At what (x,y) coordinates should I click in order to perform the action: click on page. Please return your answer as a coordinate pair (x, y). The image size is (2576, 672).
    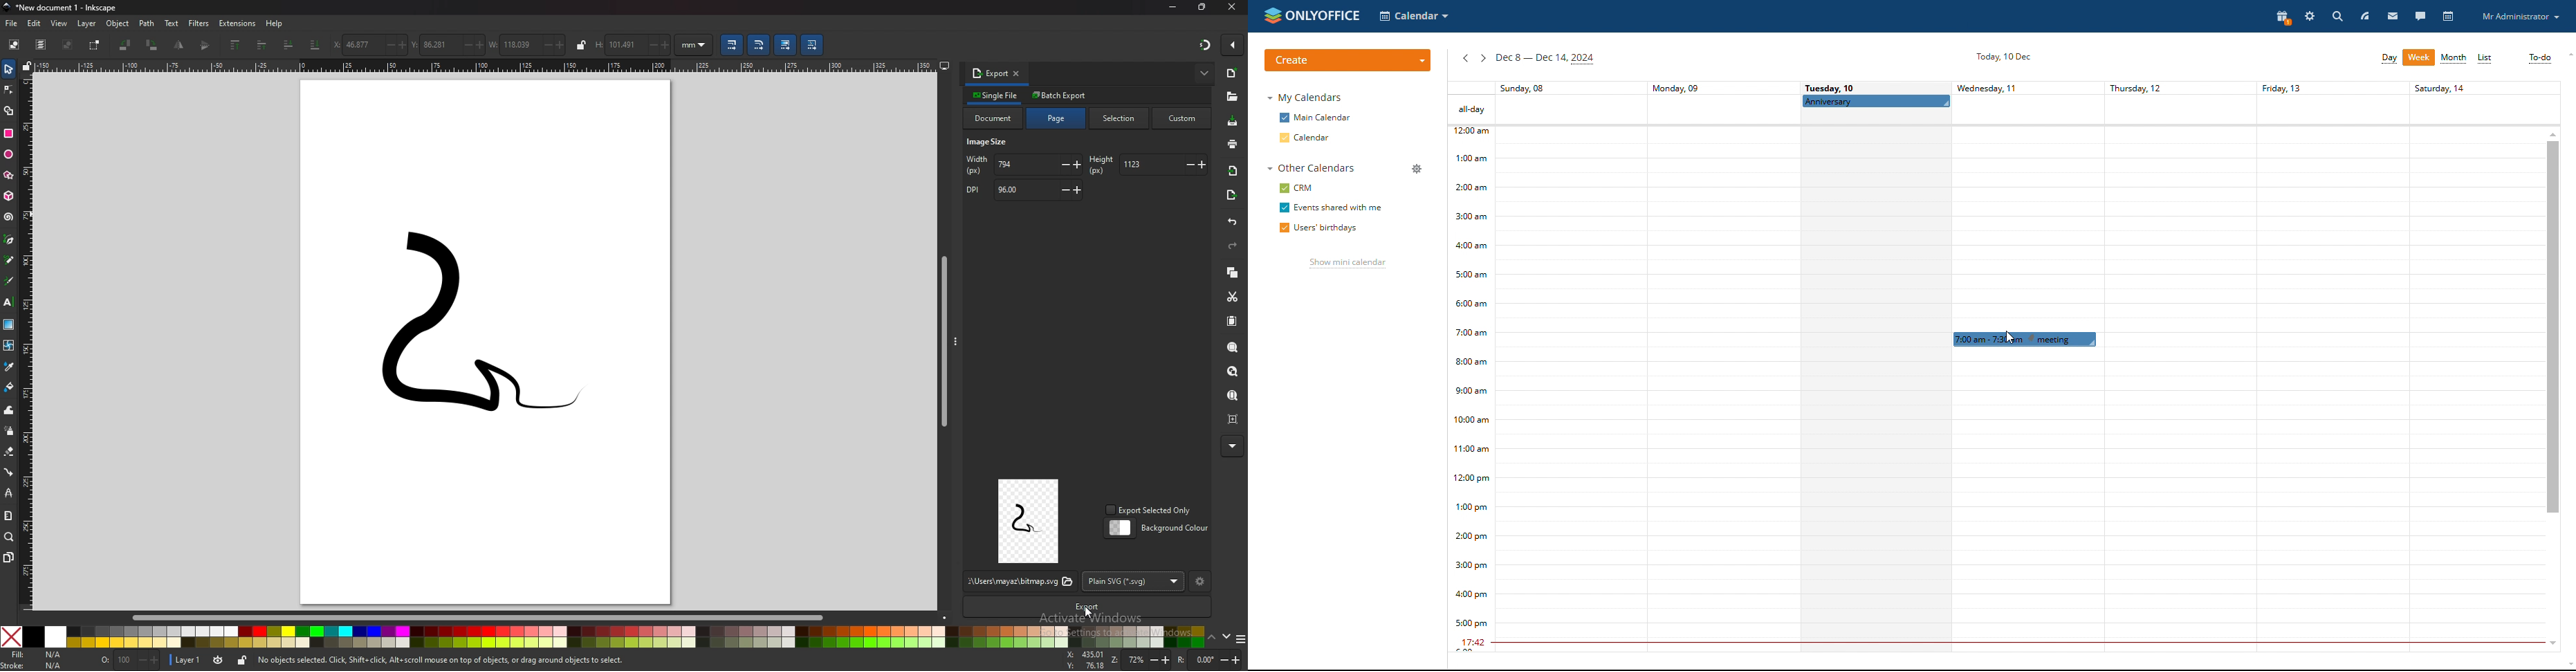
    Looking at the image, I should click on (1057, 118).